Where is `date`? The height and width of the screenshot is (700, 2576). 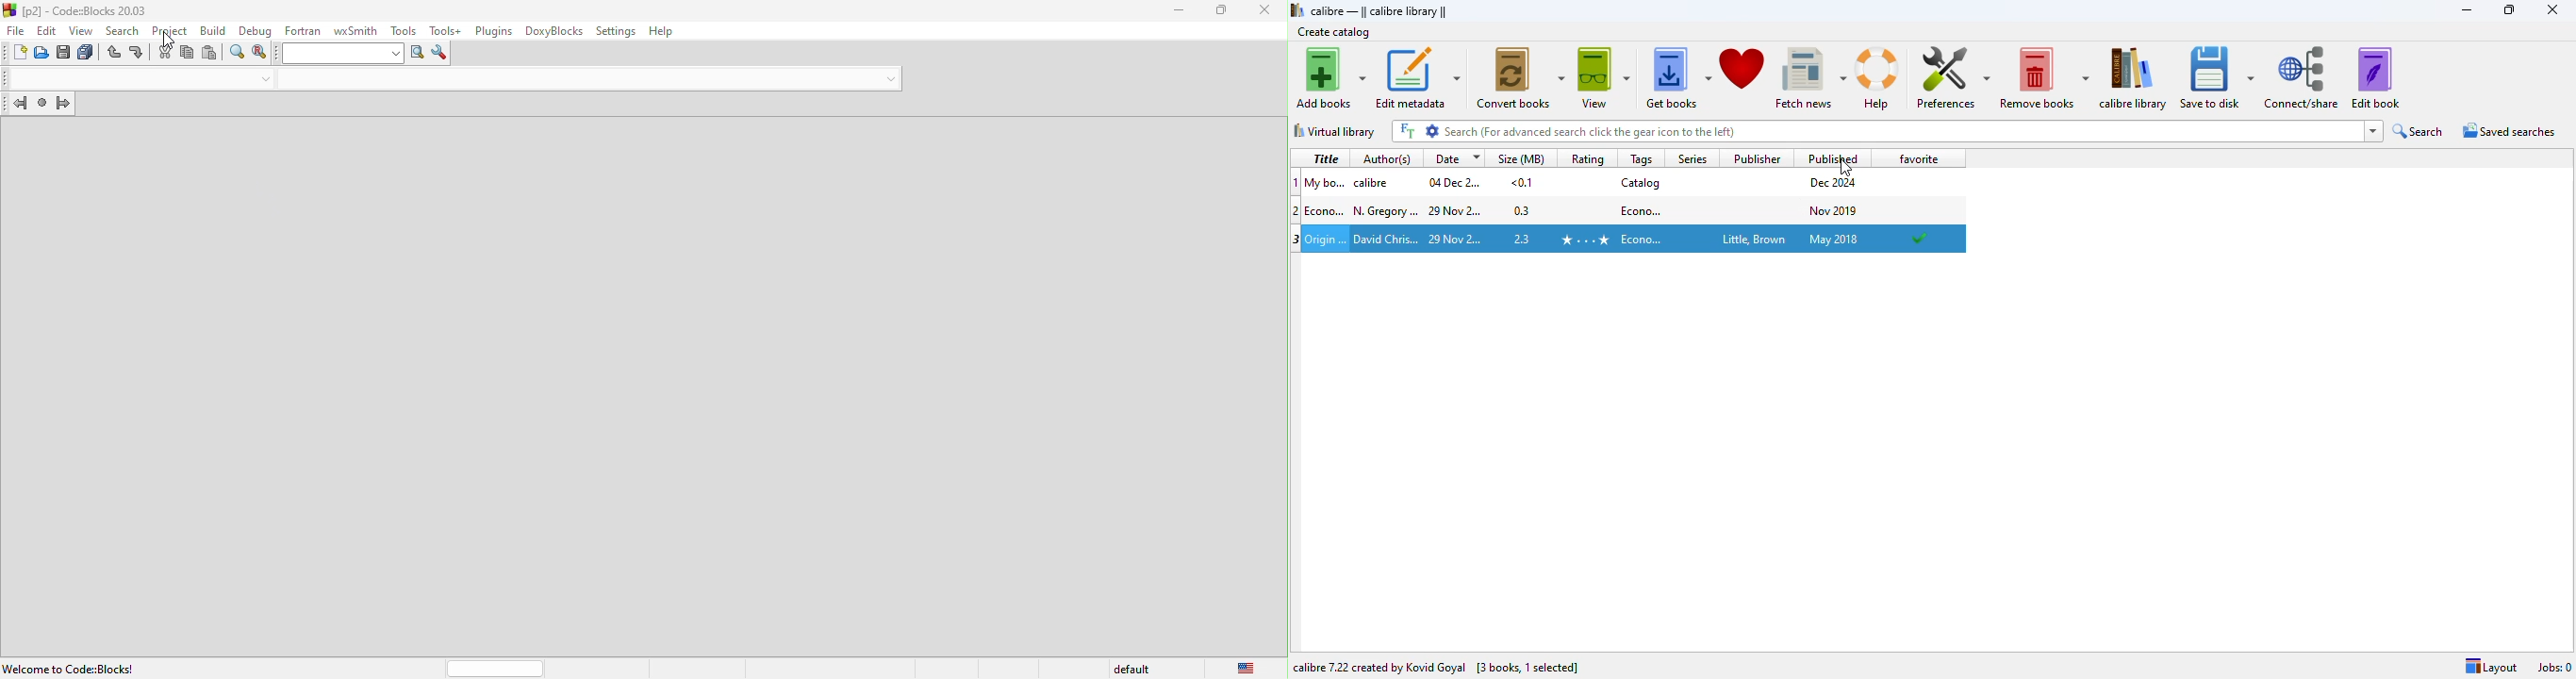 date is located at coordinates (1454, 182).